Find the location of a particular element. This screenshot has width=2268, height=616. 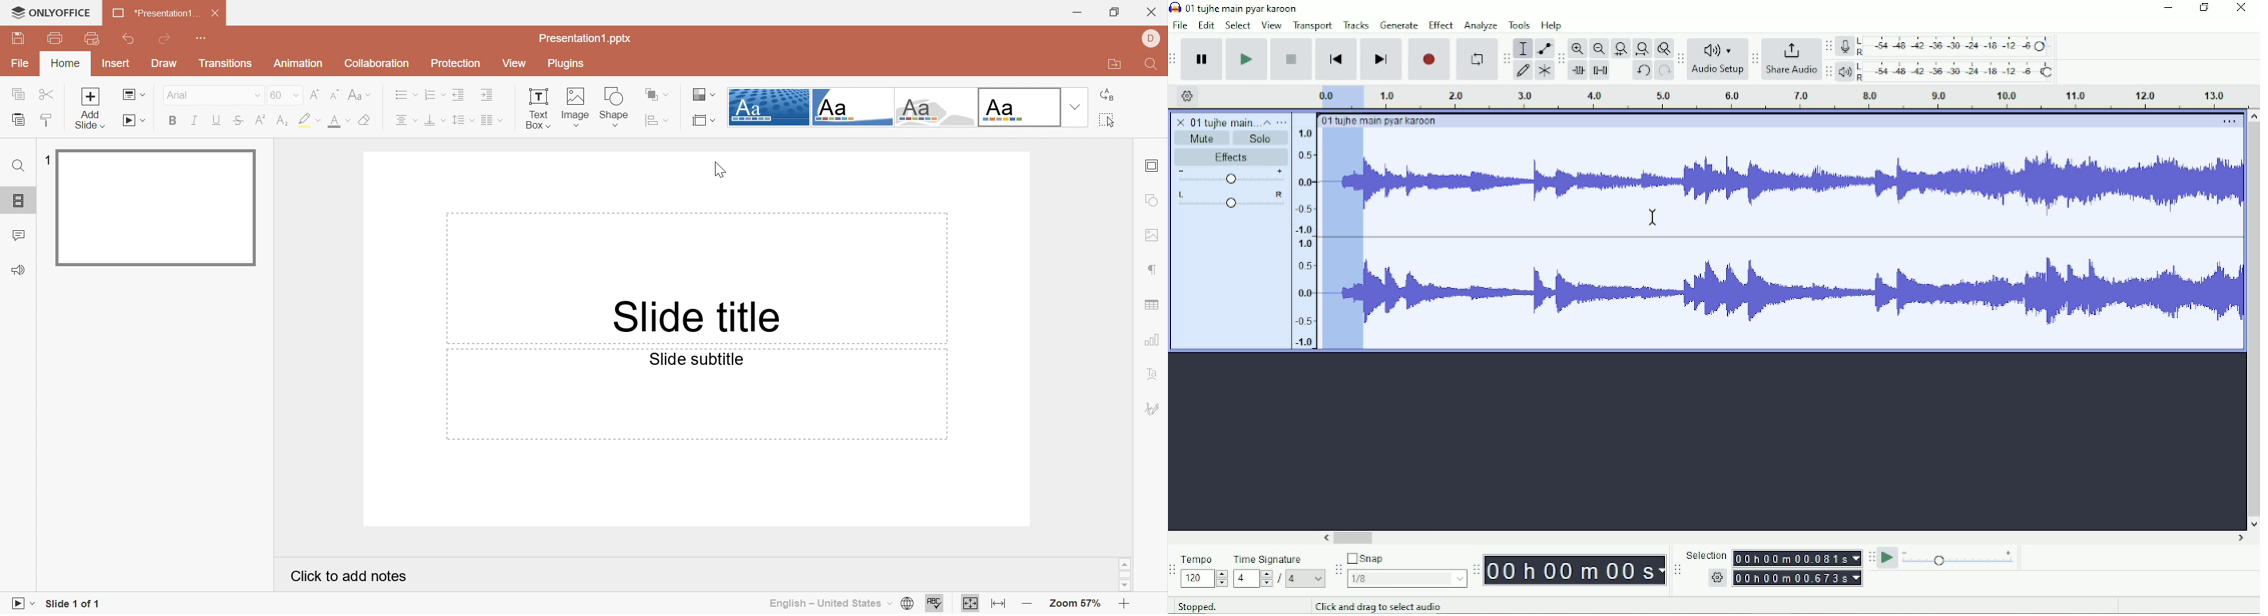

Feedback & Support is located at coordinates (16, 269).